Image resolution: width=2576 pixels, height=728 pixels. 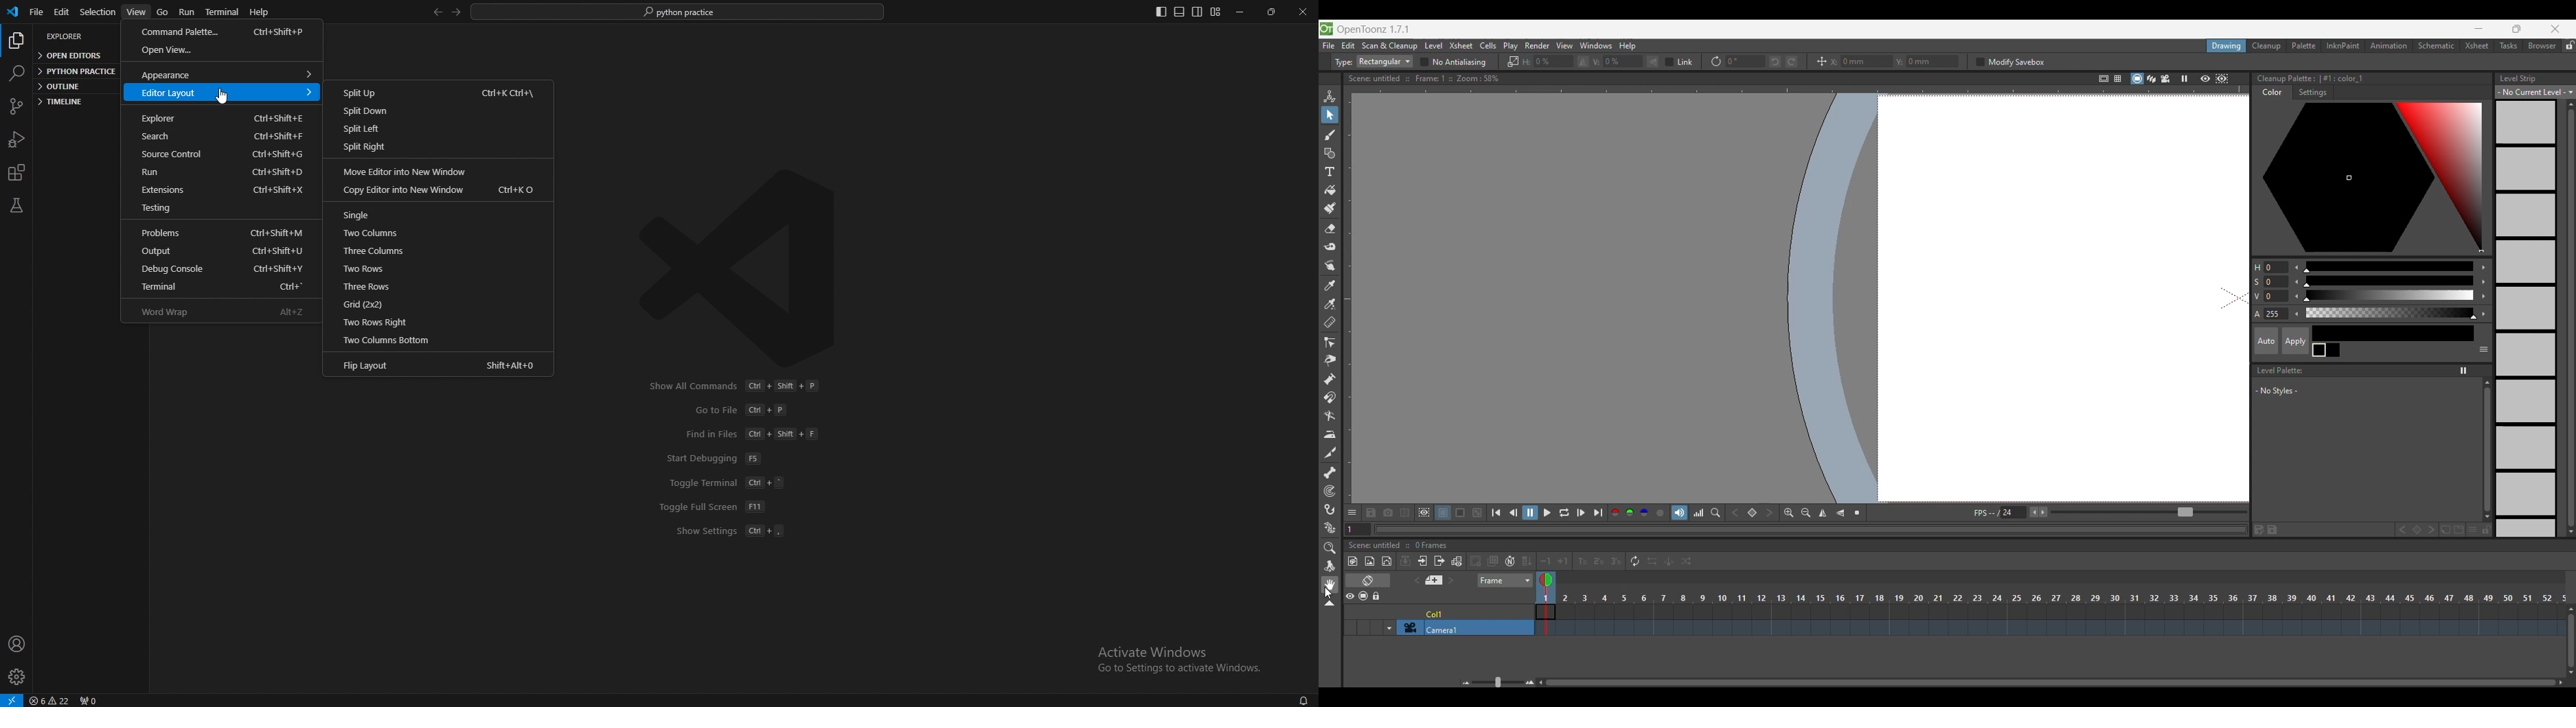 What do you see at coordinates (76, 103) in the screenshot?
I see `timeline` at bounding box center [76, 103].